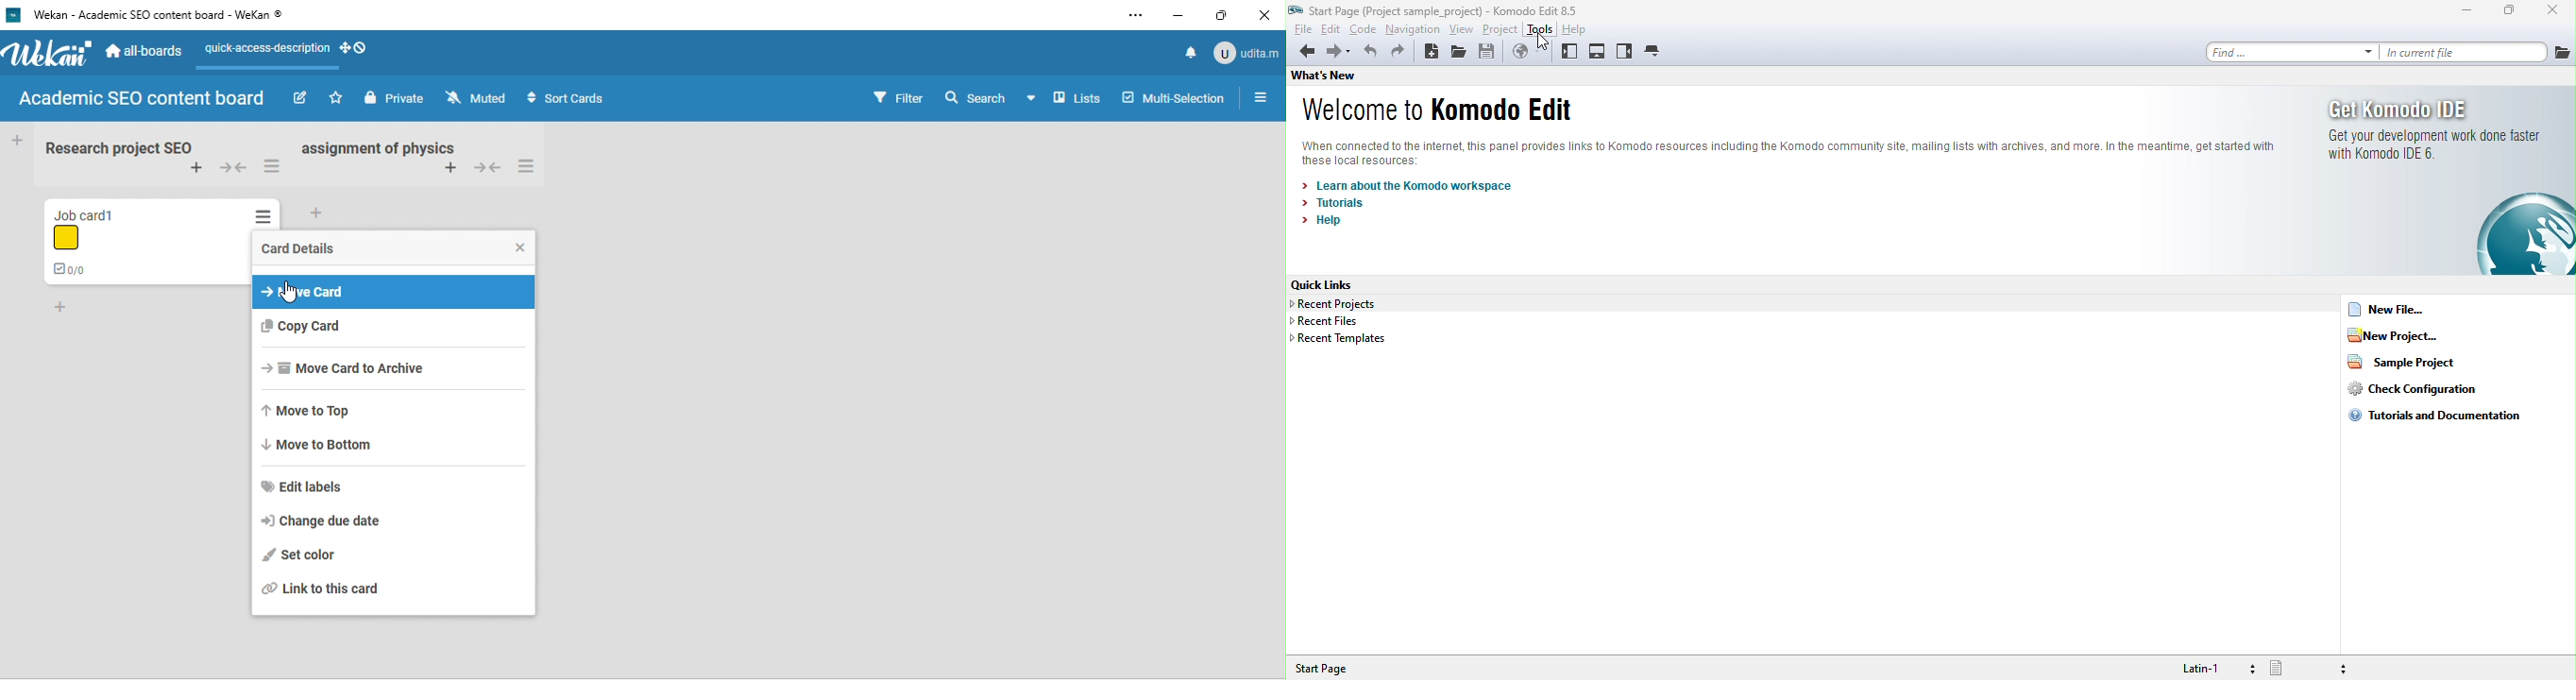 The image size is (2576, 700). I want to click on star this board, so click(338, 99).